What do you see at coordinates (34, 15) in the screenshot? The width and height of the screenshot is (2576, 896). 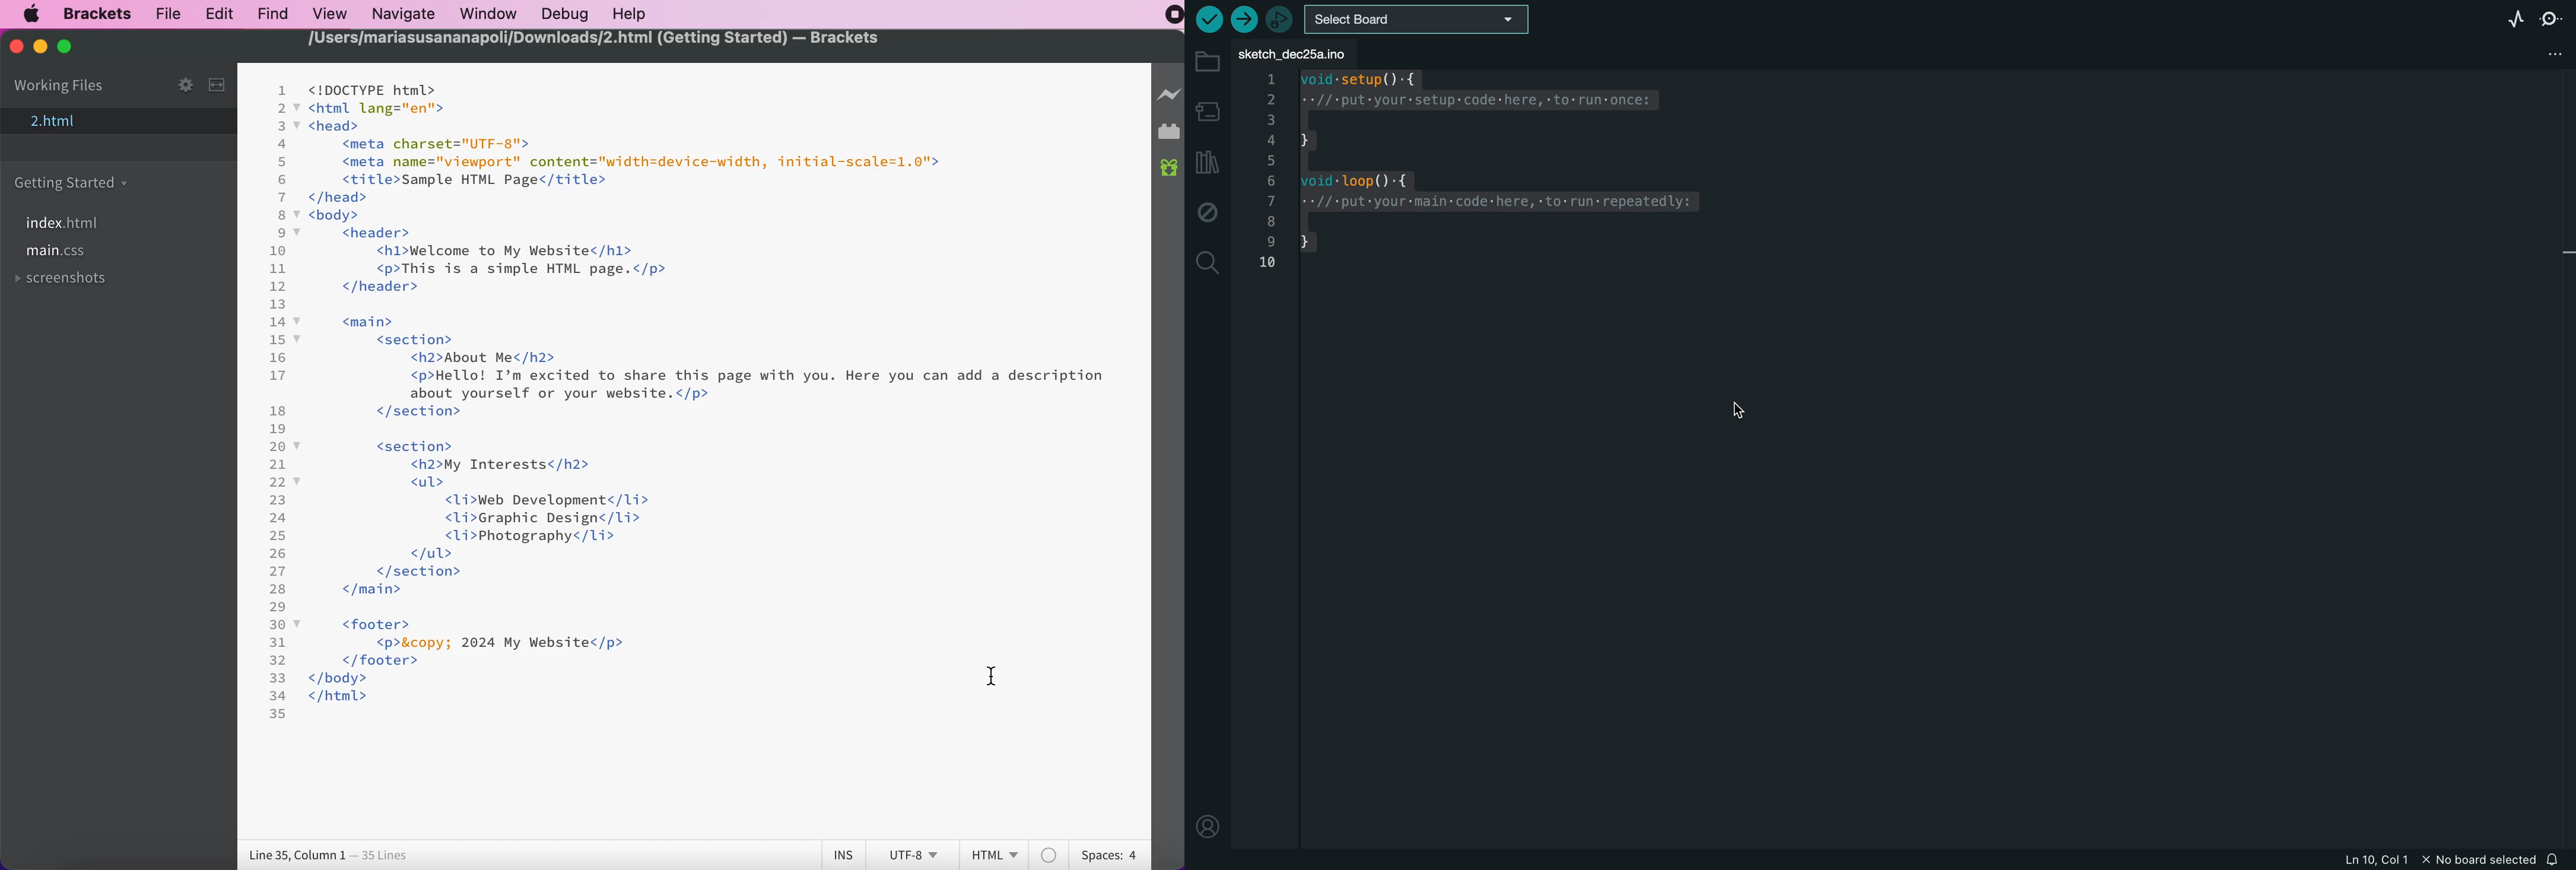 I see `mac logo` at bounding box center [34, 15].